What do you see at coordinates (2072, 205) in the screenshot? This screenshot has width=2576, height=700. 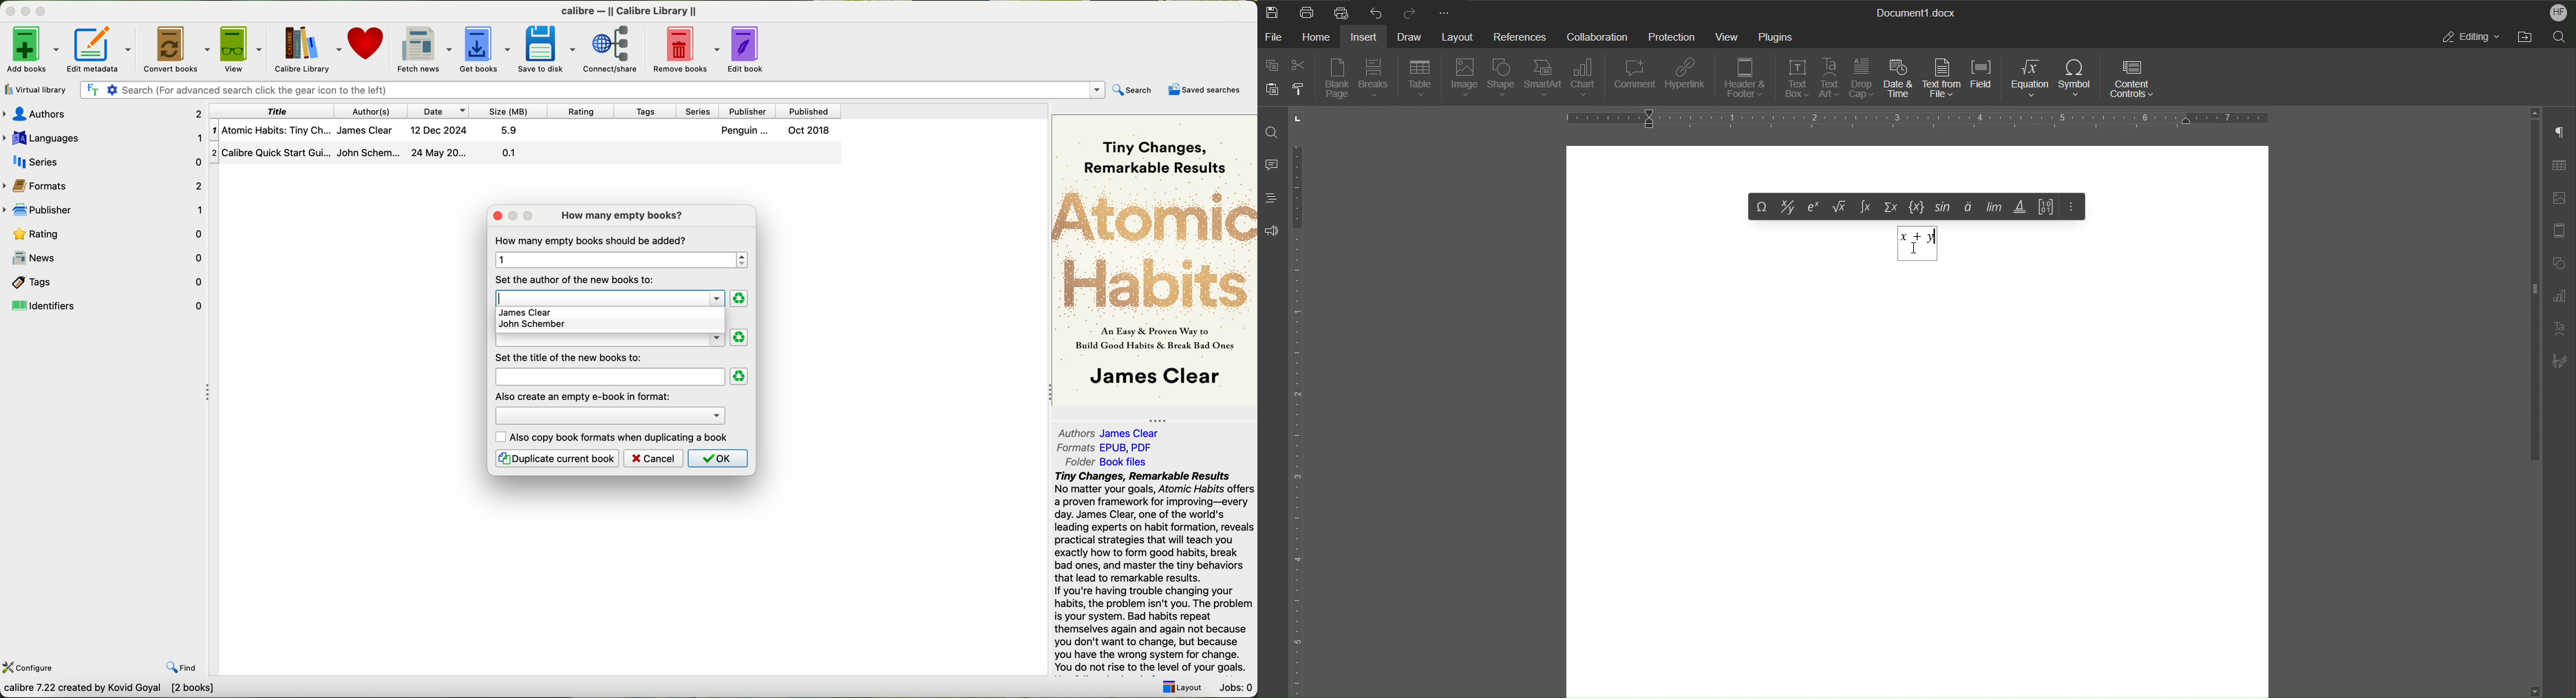 I see `More` at bounding box center [2072, 205].